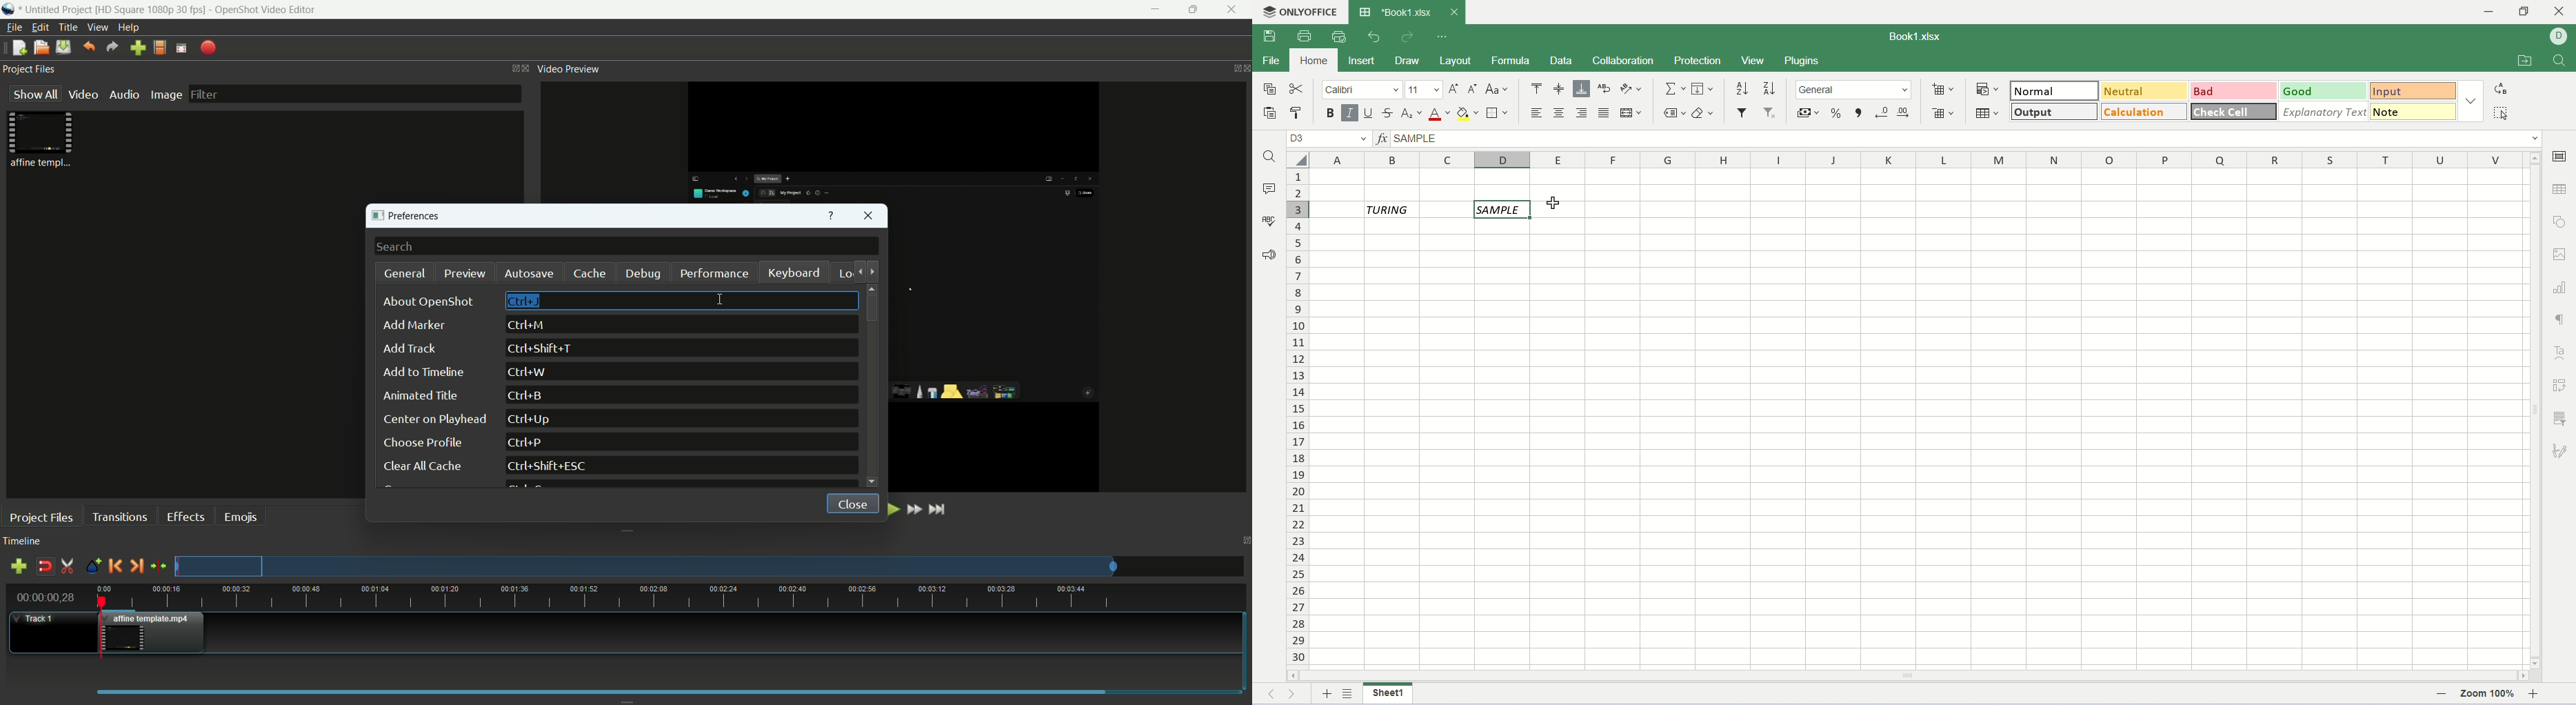 The height and width of the screenshot is (728, 2576). What do you see at coordinates (1989, 112) in the screenshot?
I see `table` at bounding box center [1989, 112].